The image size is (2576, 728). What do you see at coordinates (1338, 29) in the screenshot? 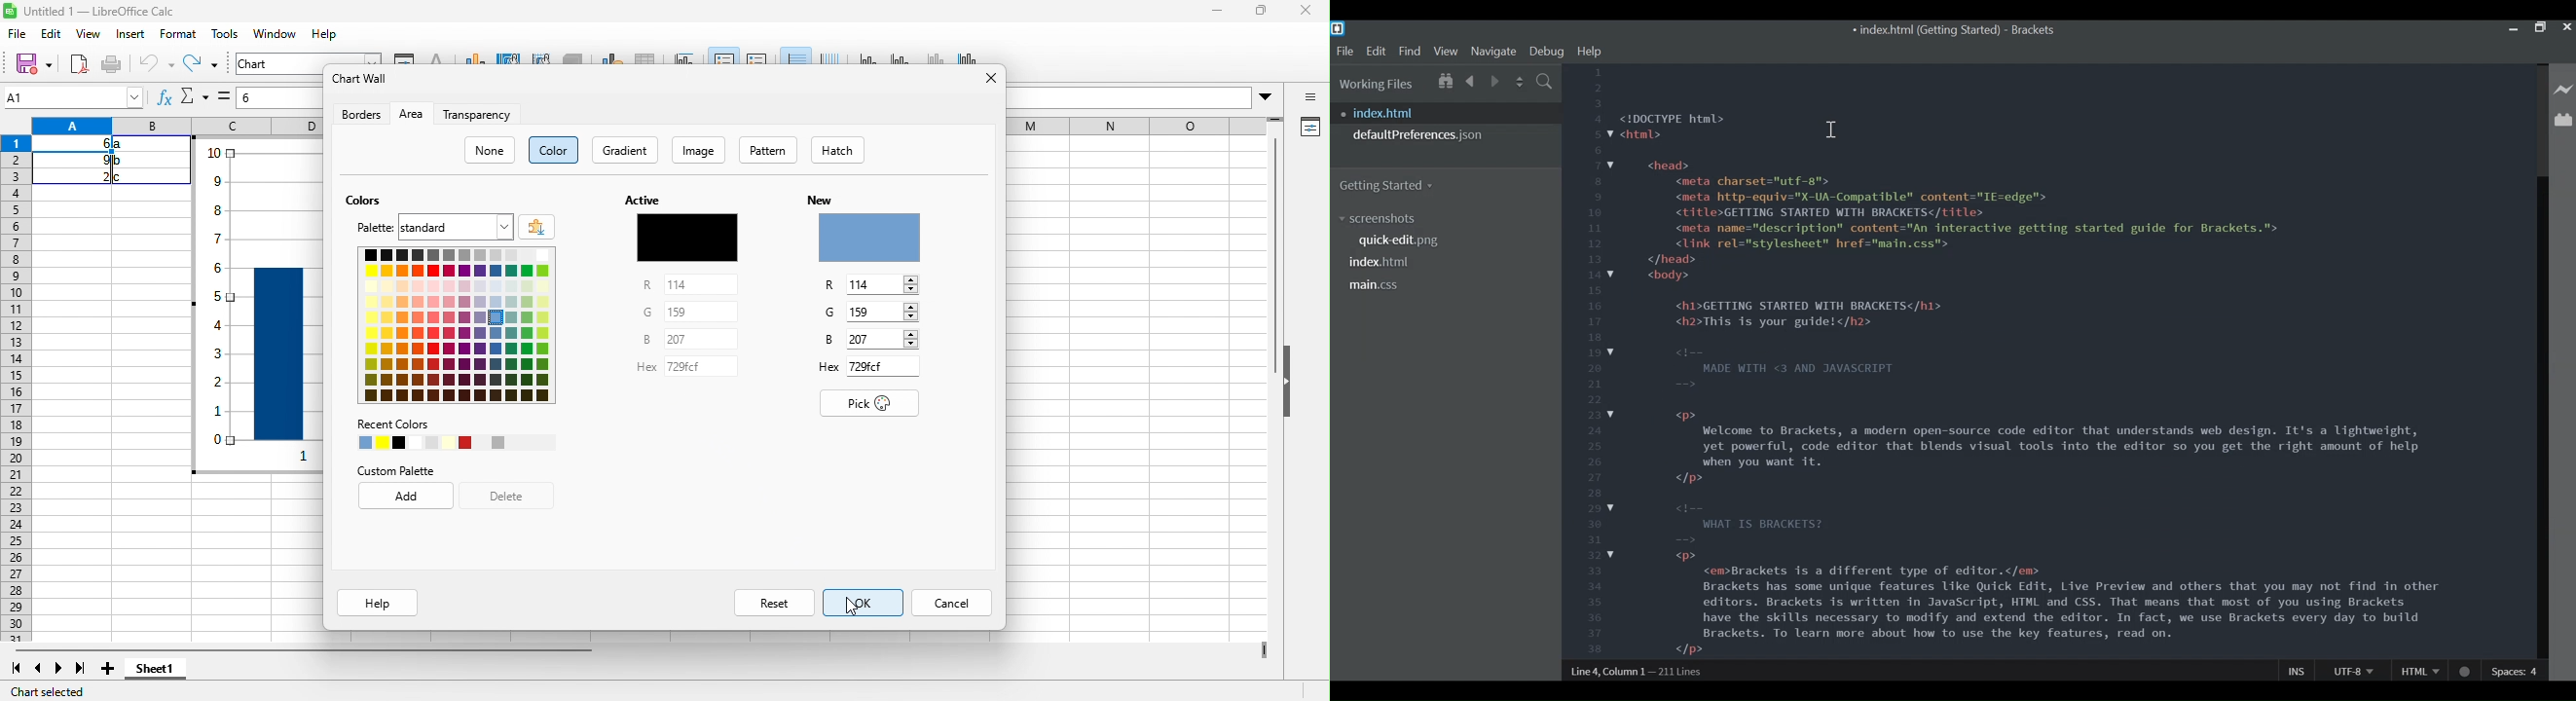
I see `Bracket Desktop Icon` at bounding box center [1338, 29].